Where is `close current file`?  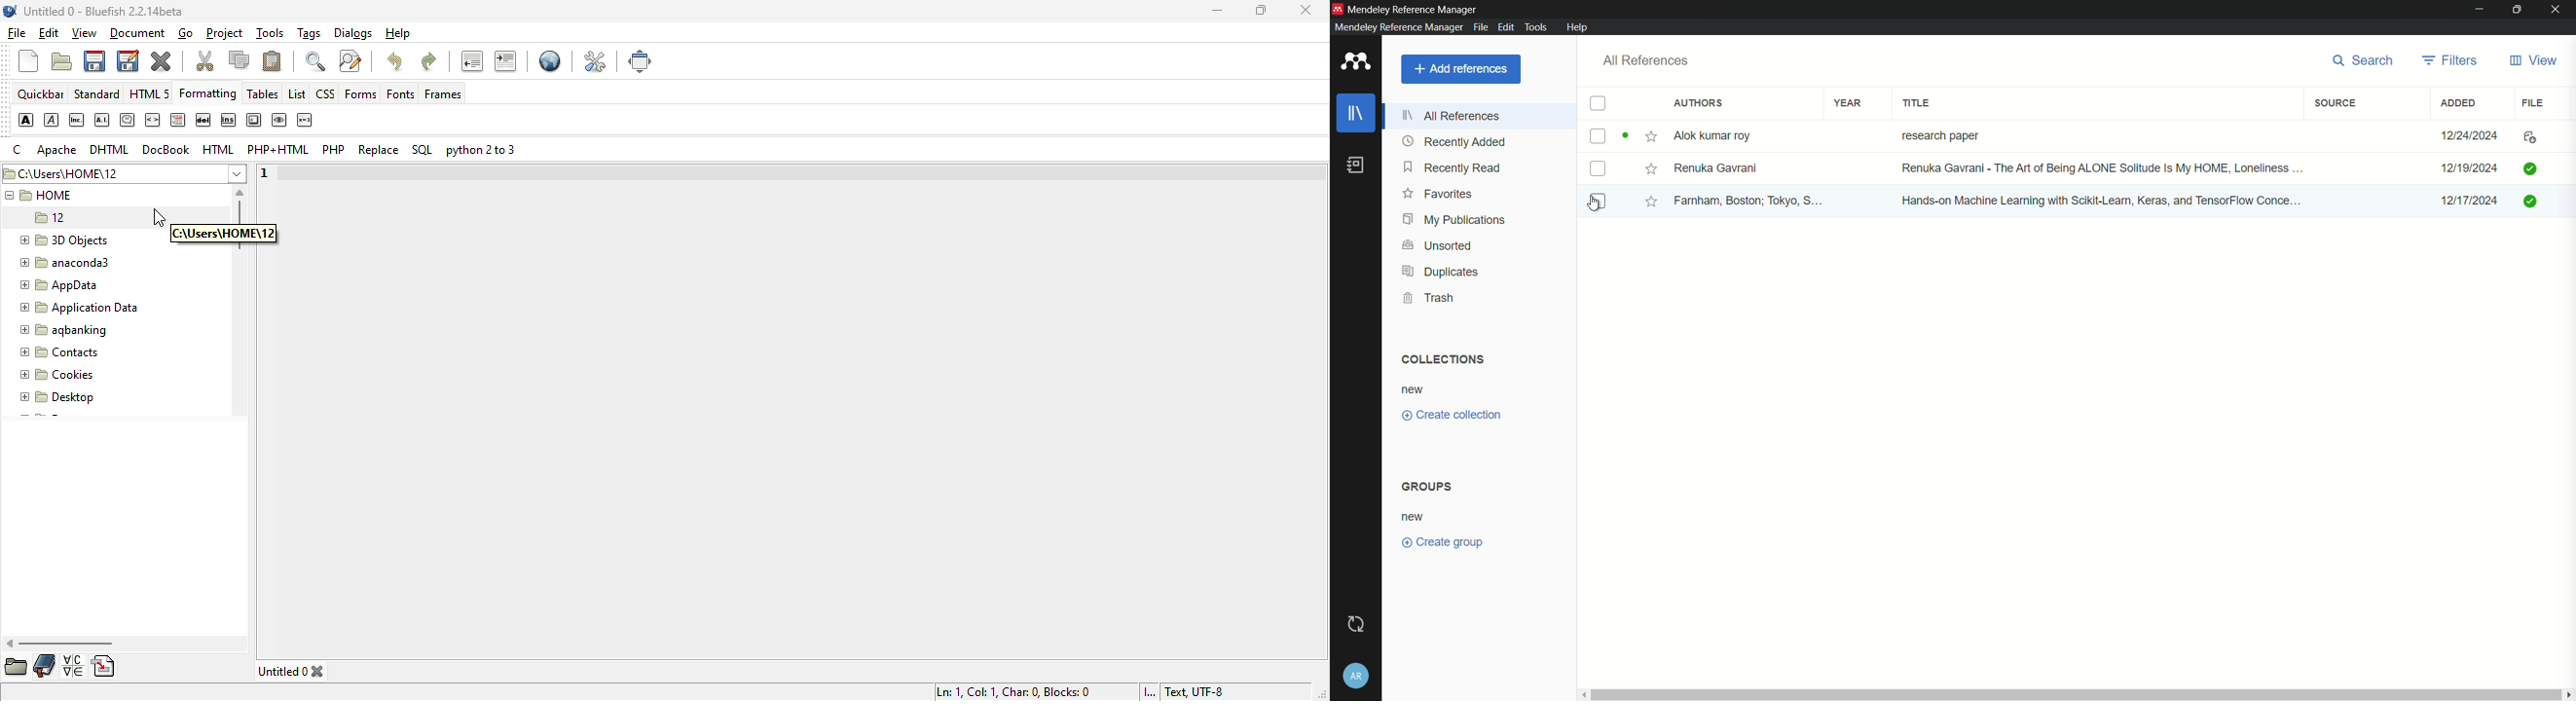
close current file is located at coordinates (166, 63).